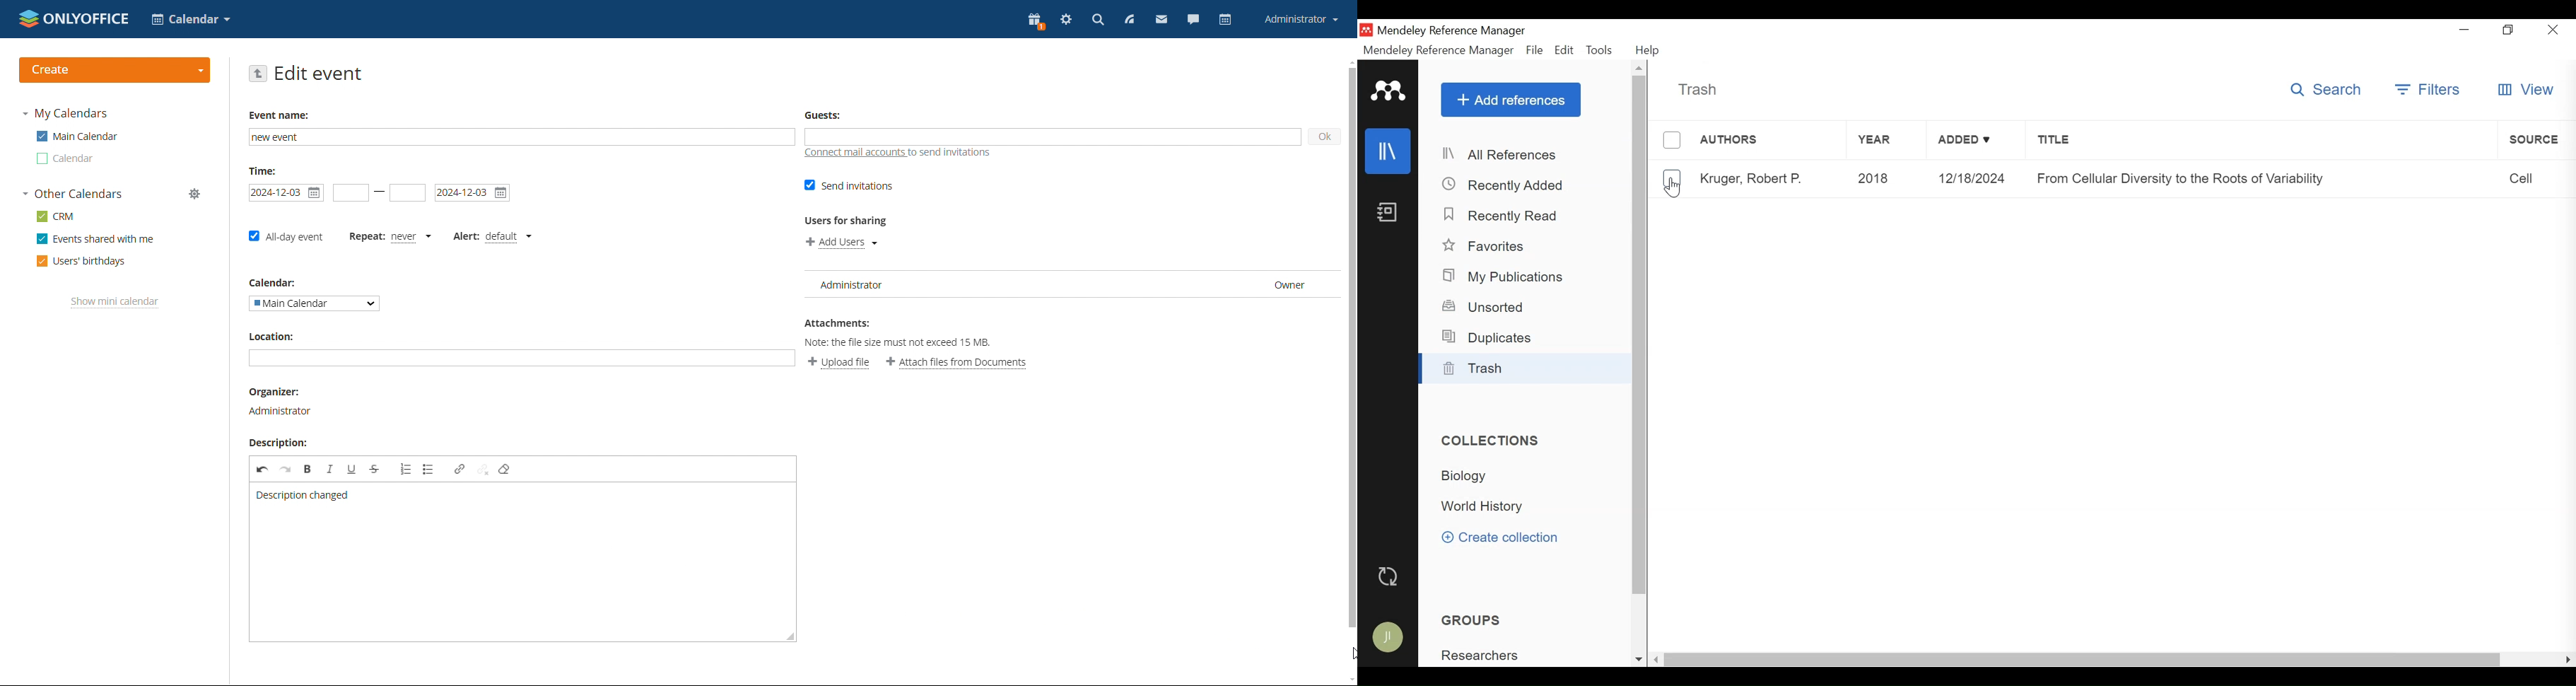 The height and width of the screenshot is (700, 2576). I want to click on Restore, so click(2507, 30).